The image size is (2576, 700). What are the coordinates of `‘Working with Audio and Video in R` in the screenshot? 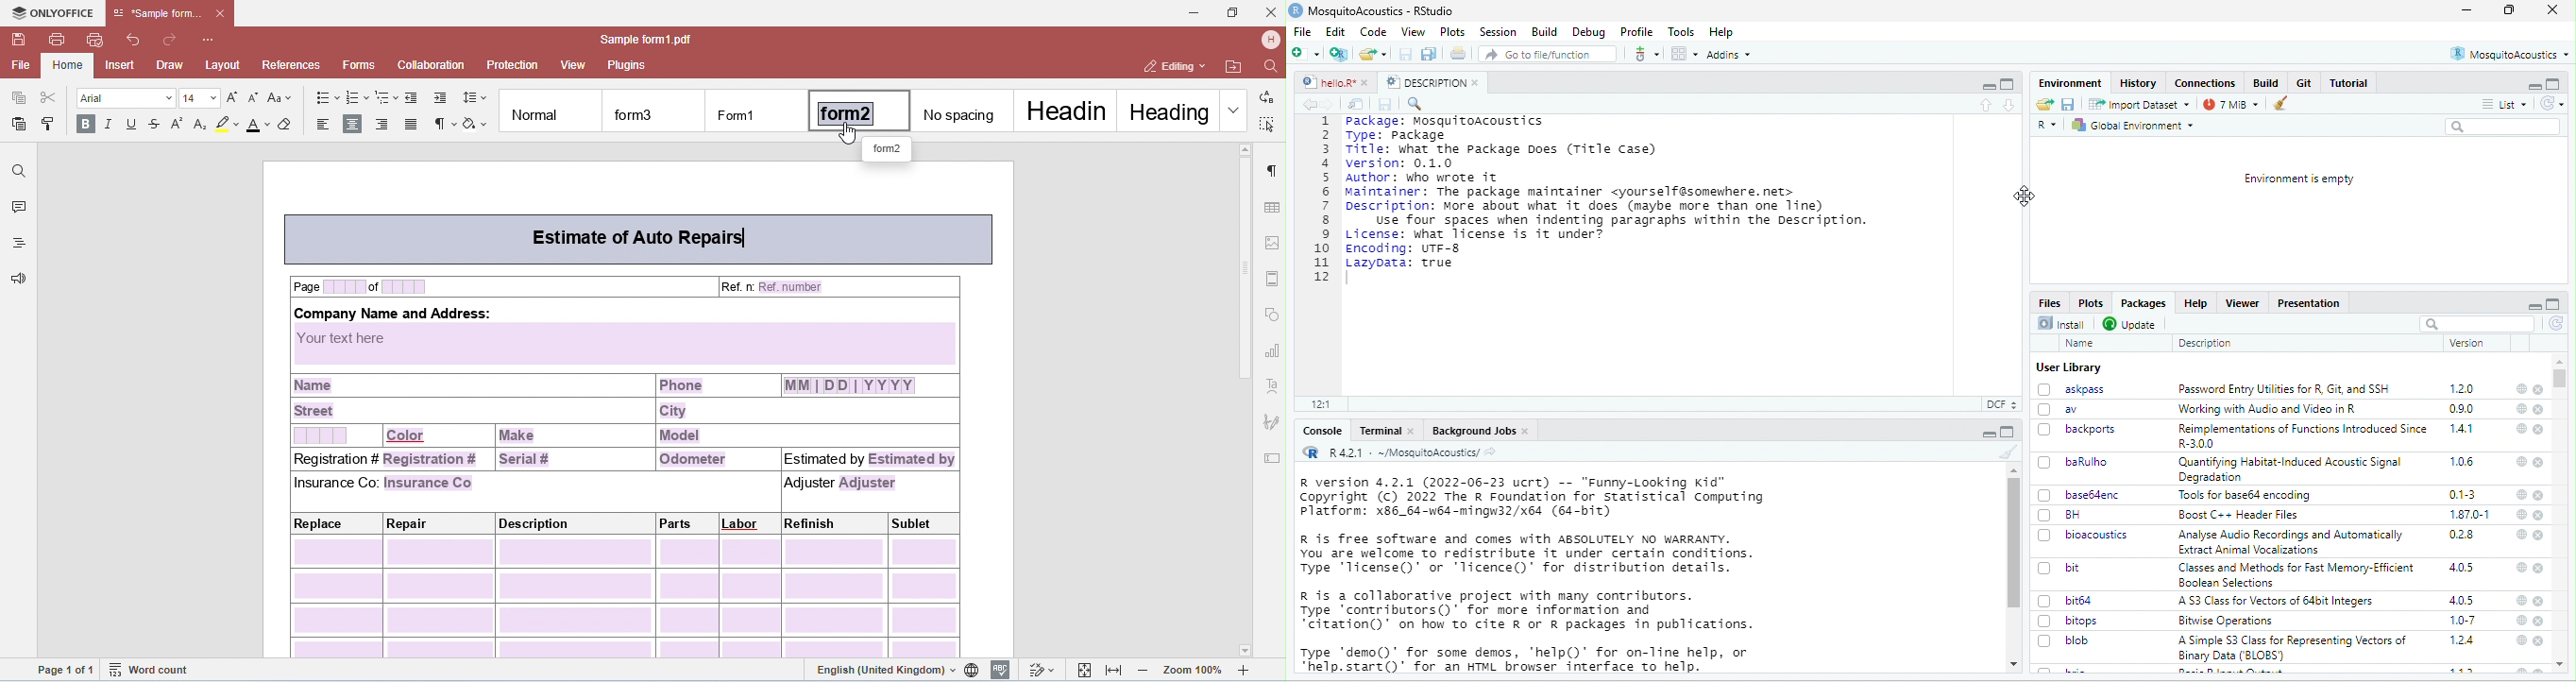 It's located at (2267, 408).